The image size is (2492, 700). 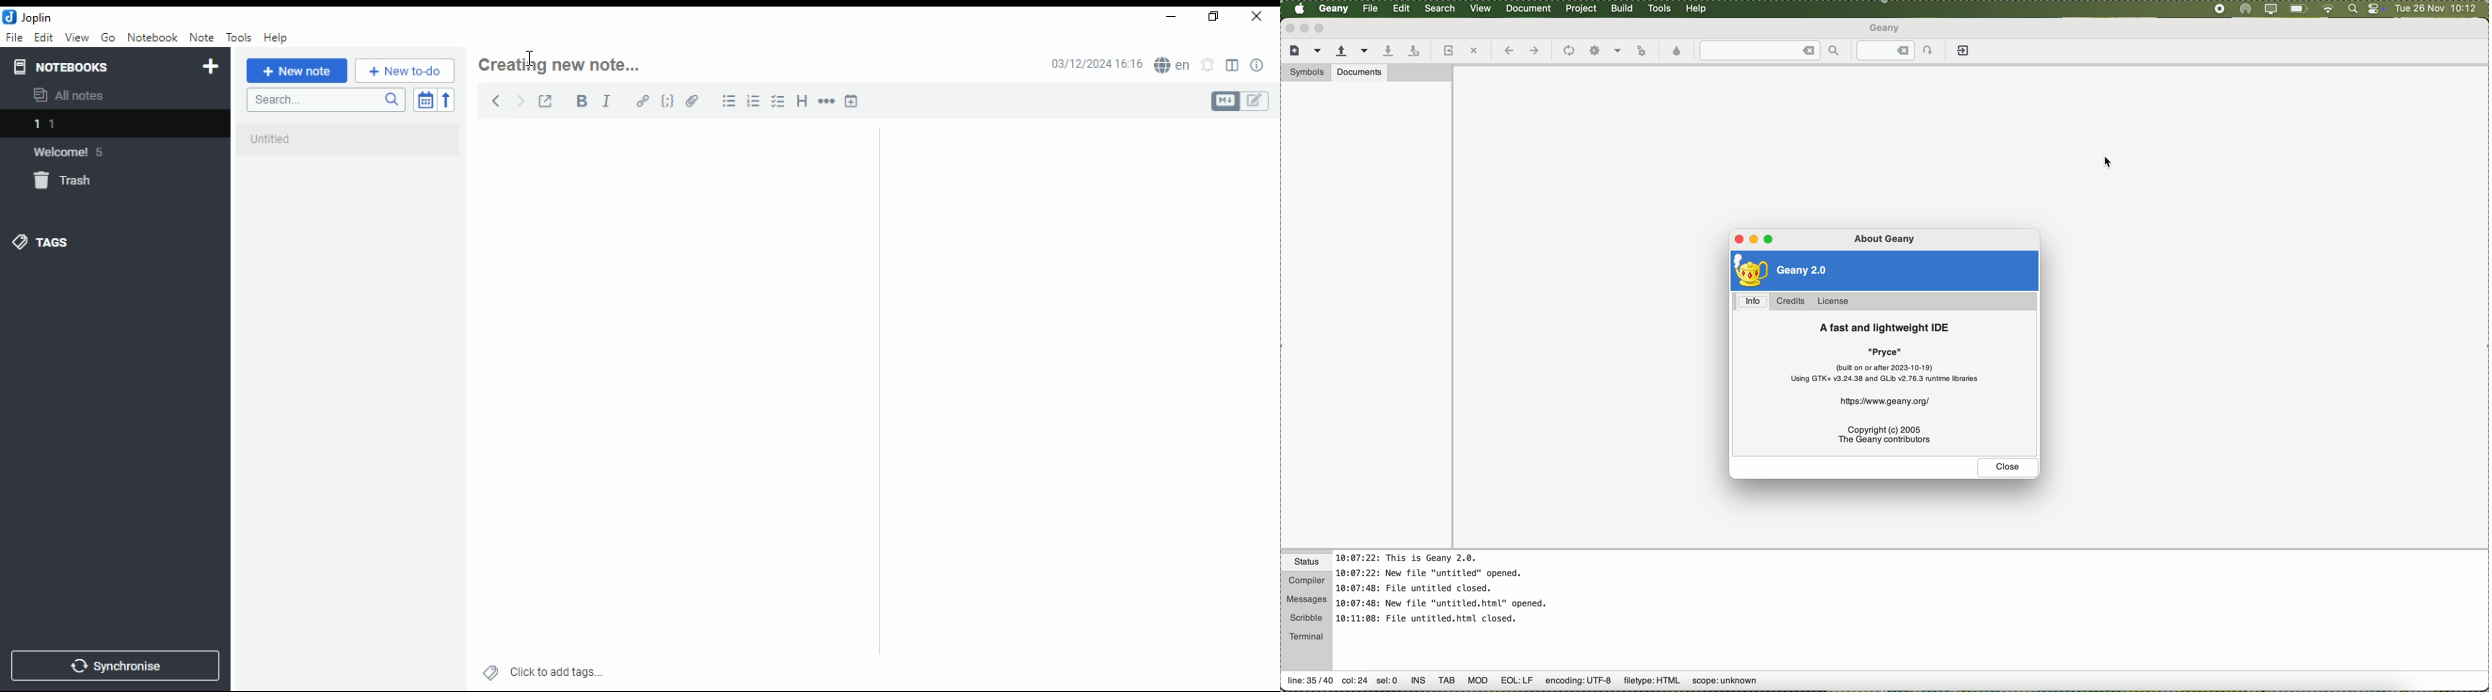 I want to click on insert time, so click(x=852, y=100).